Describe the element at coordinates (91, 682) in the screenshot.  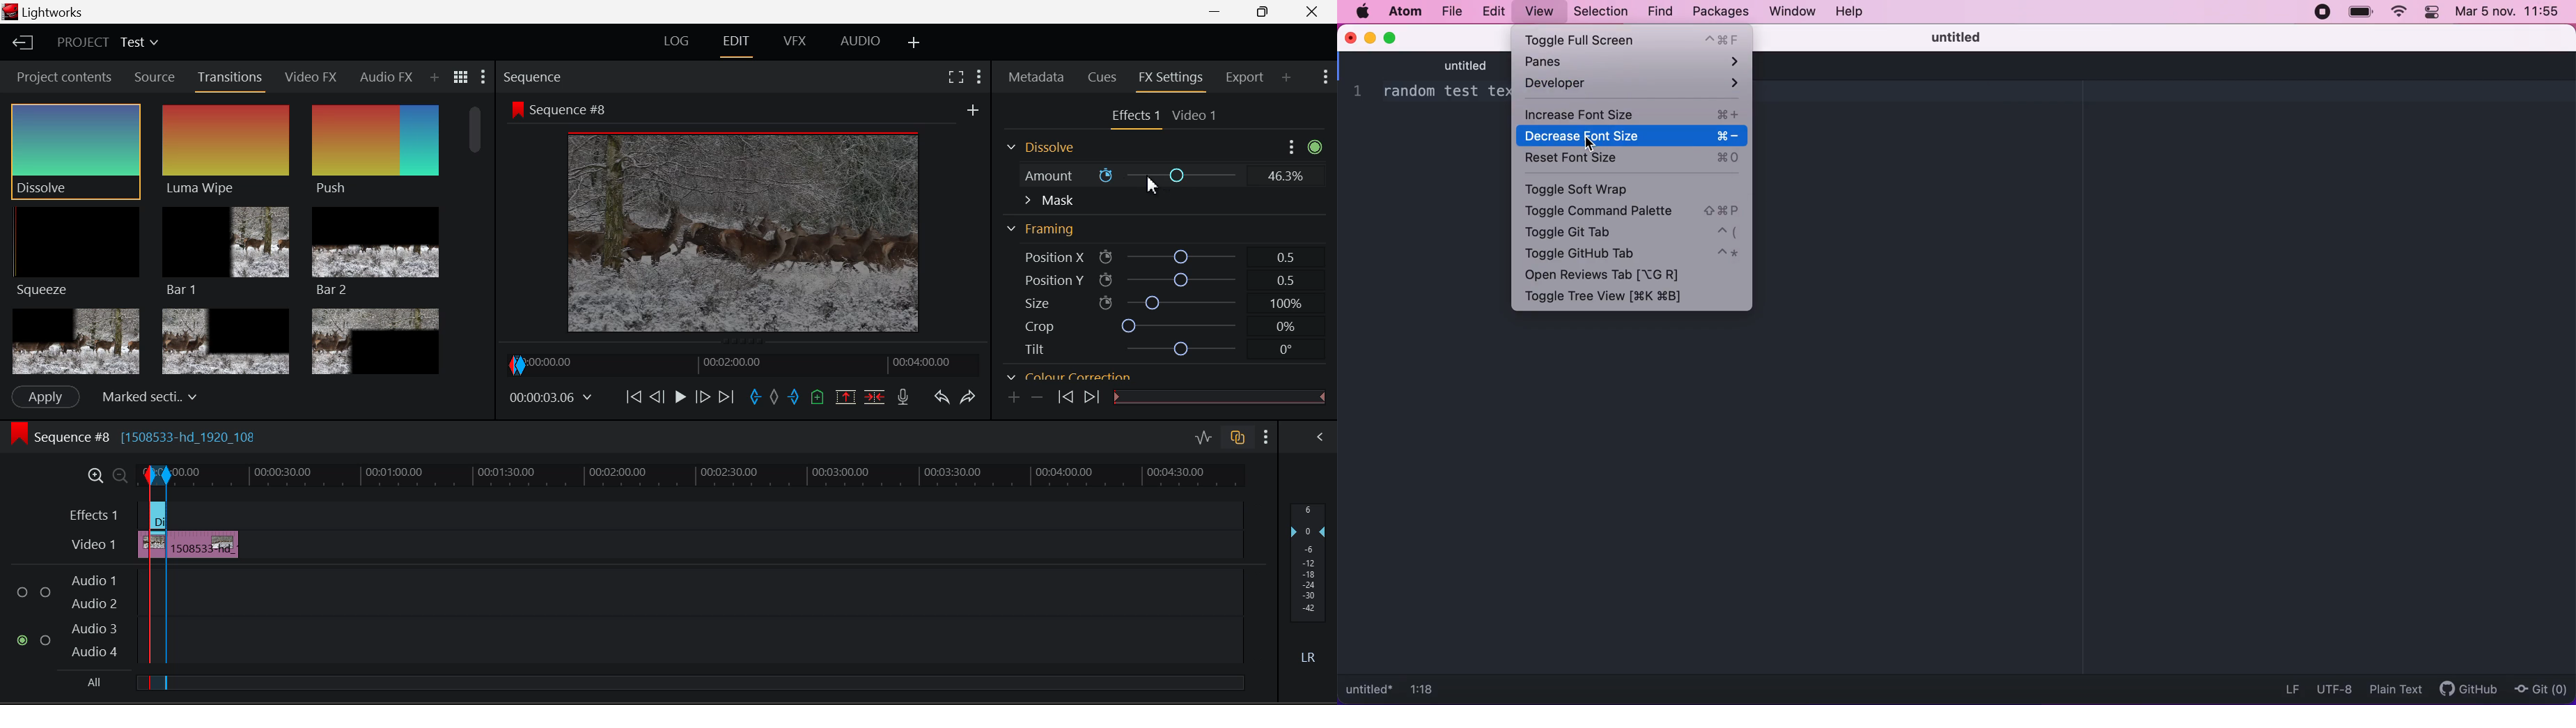
I see `All` at that location.